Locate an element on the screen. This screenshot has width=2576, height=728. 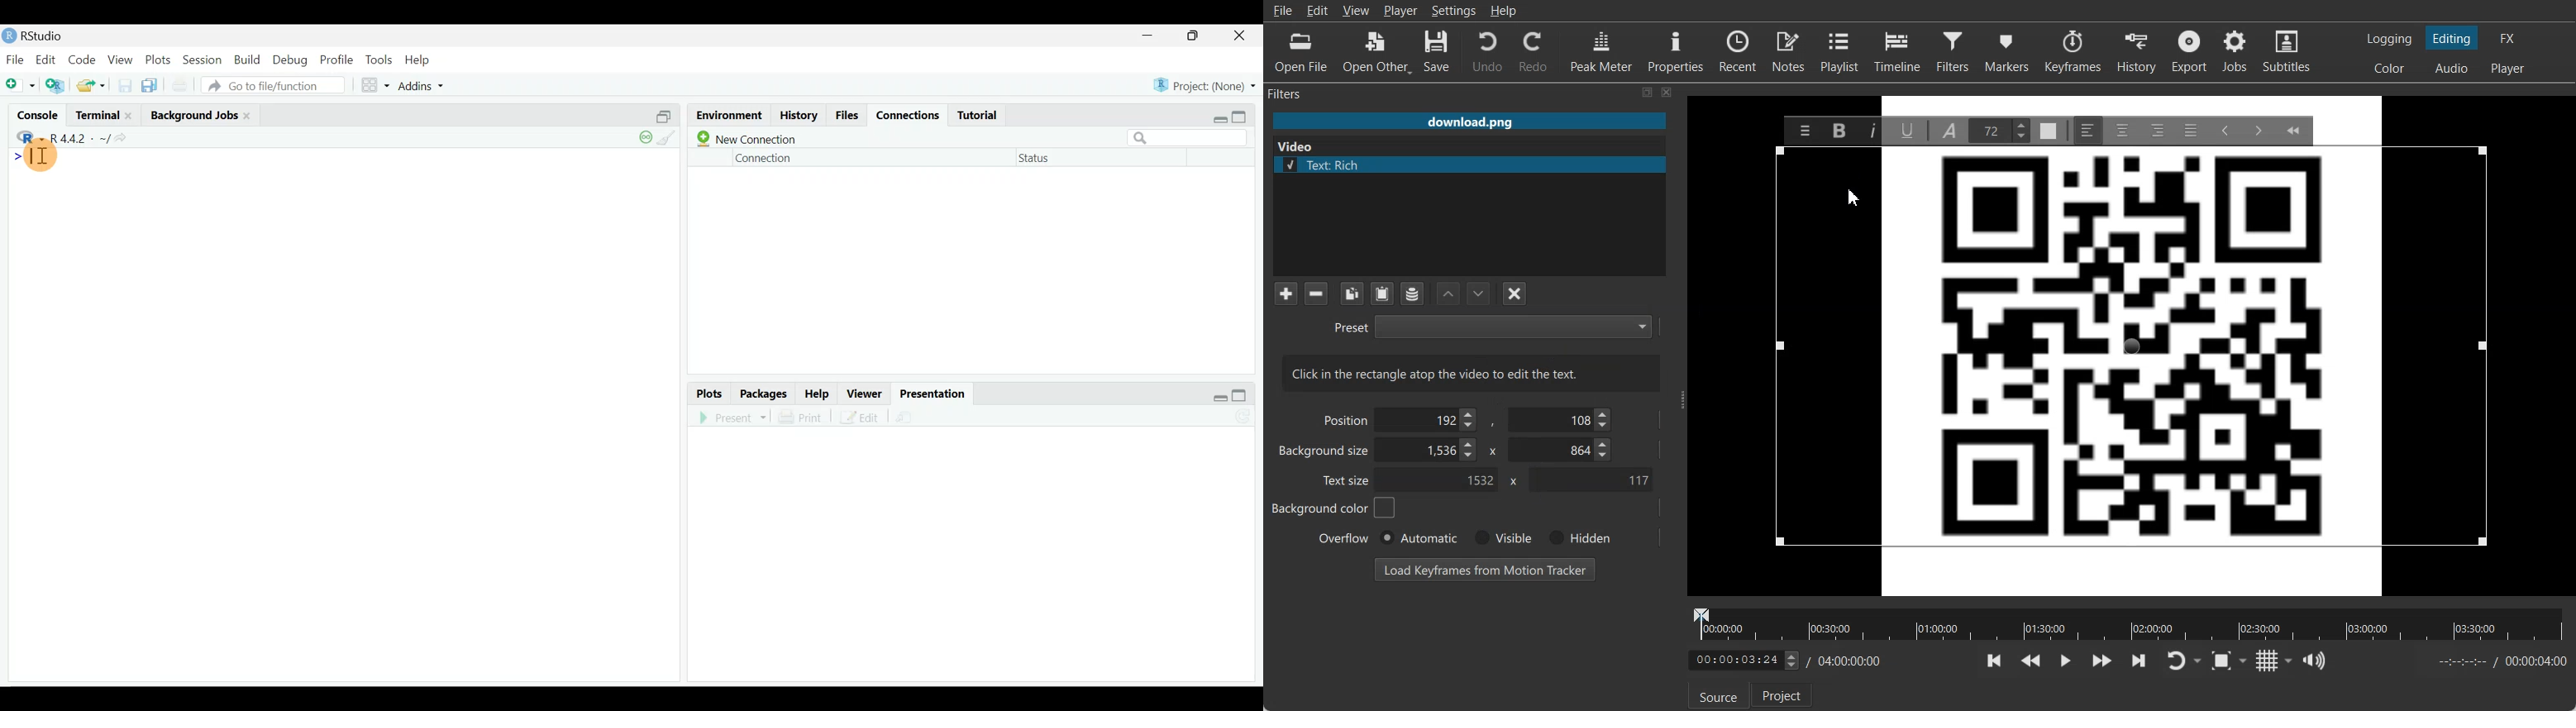
Bold is located at coordinates (1839, 130).